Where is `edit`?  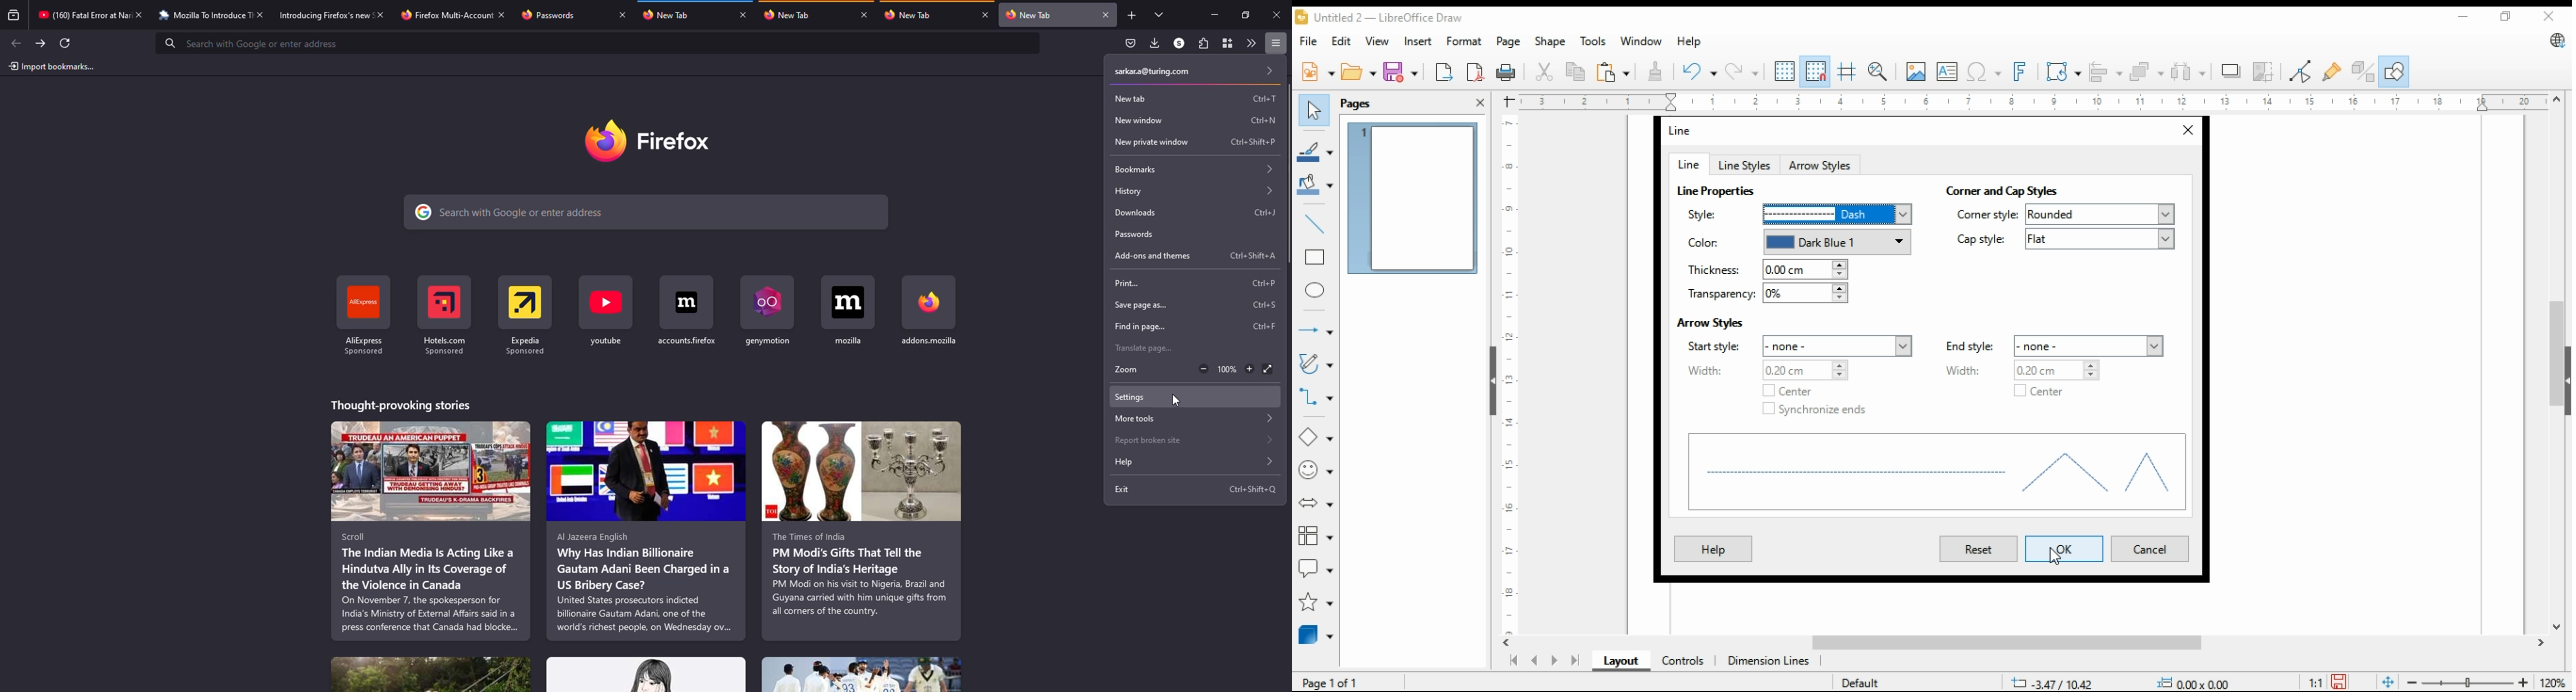 edit is located at coordinates (1340, 39).